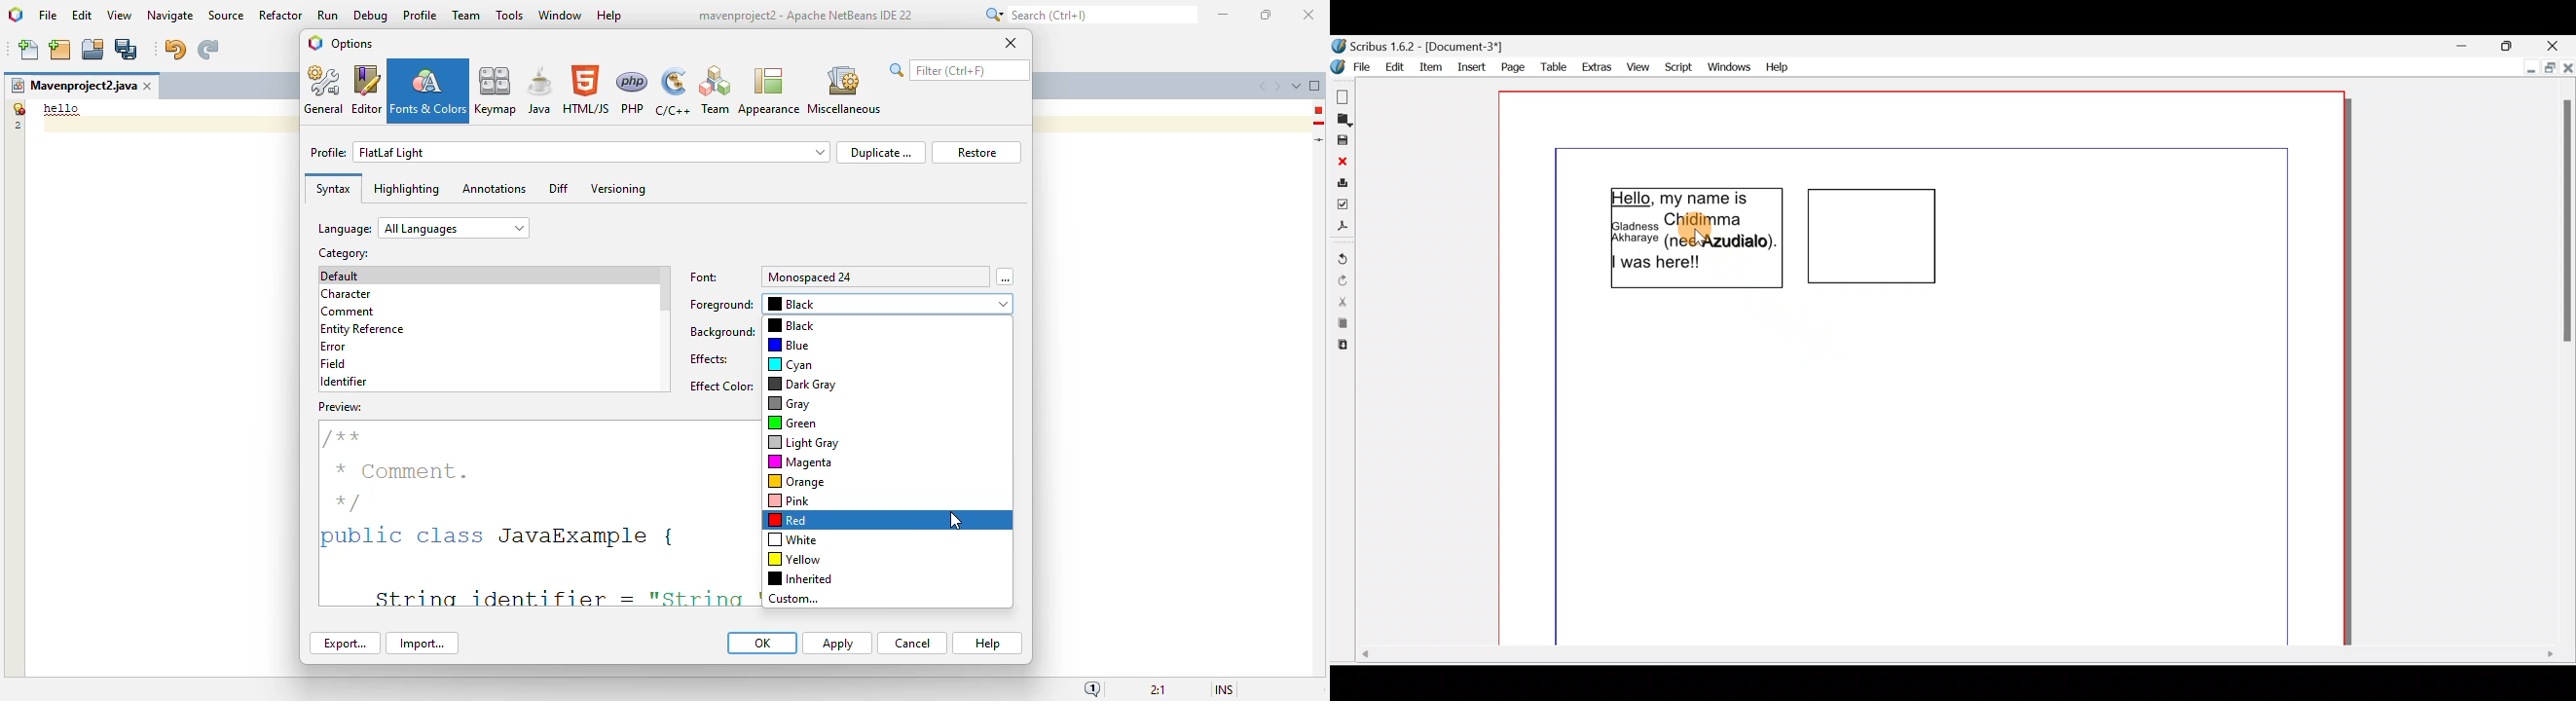  I want to click on Minimise, so click(2528, 65).